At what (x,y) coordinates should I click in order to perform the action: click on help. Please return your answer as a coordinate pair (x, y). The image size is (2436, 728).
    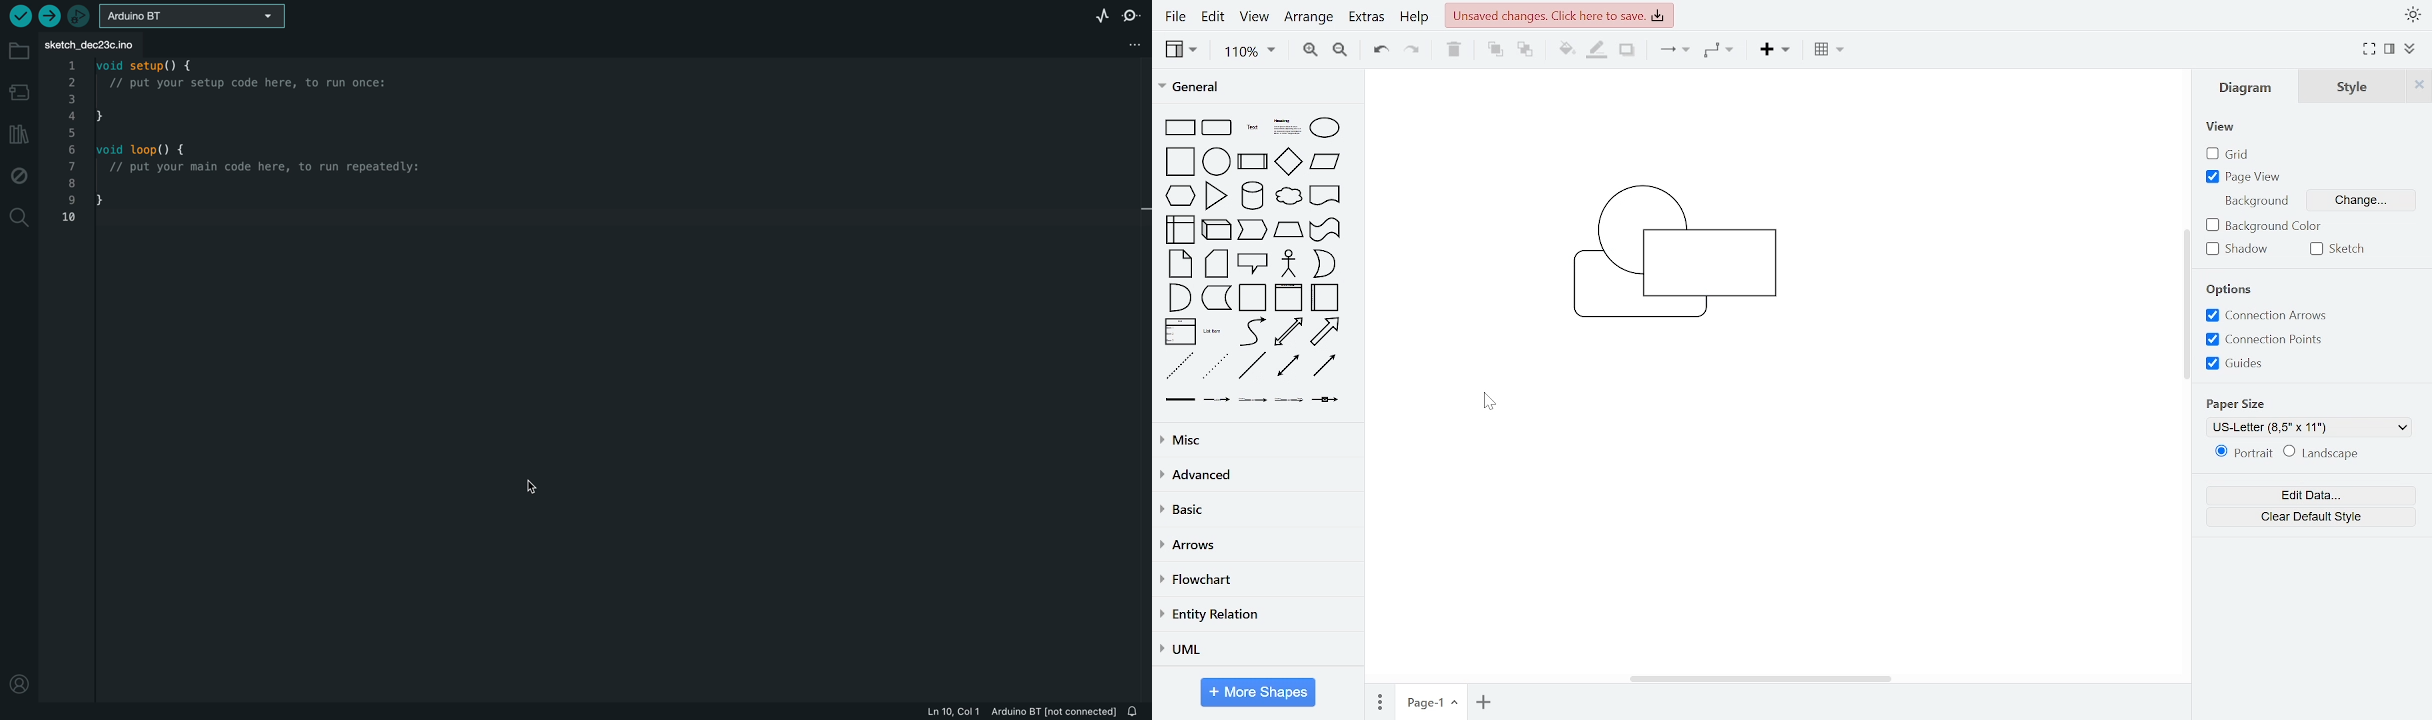
    Looking at the image, I should click on (1416, 17).